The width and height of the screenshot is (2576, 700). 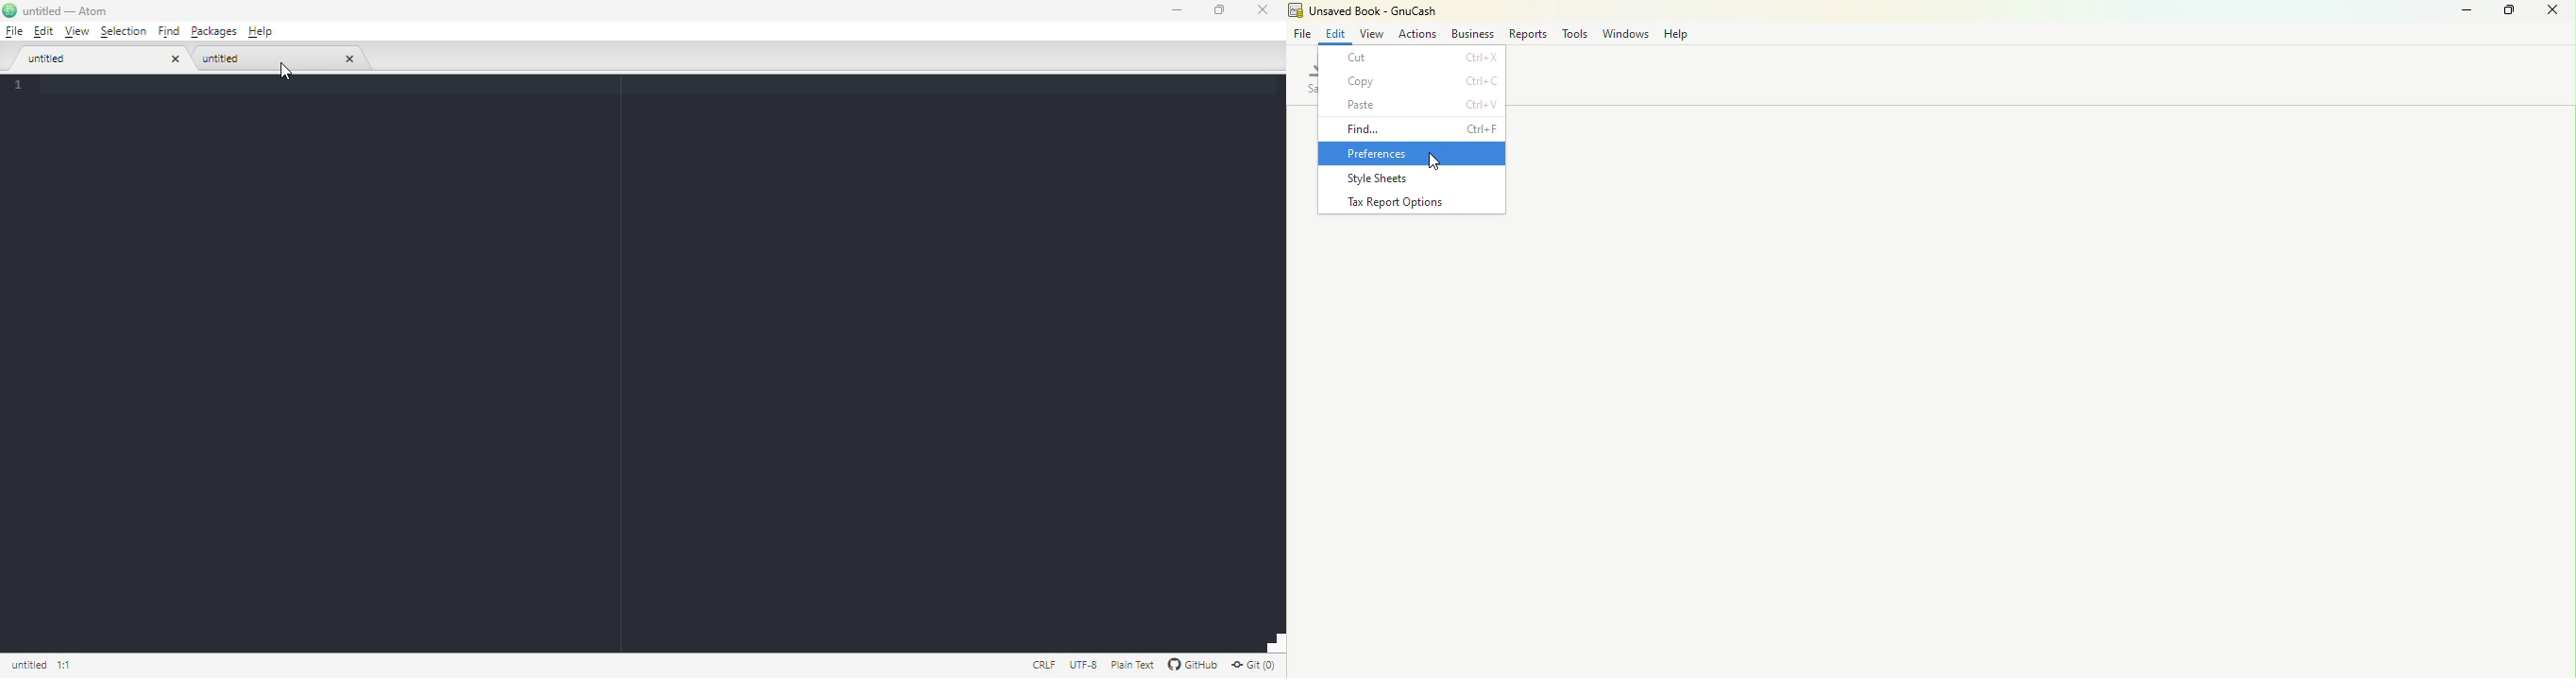 I want to click on minimize, so click(x=1176, y=9).